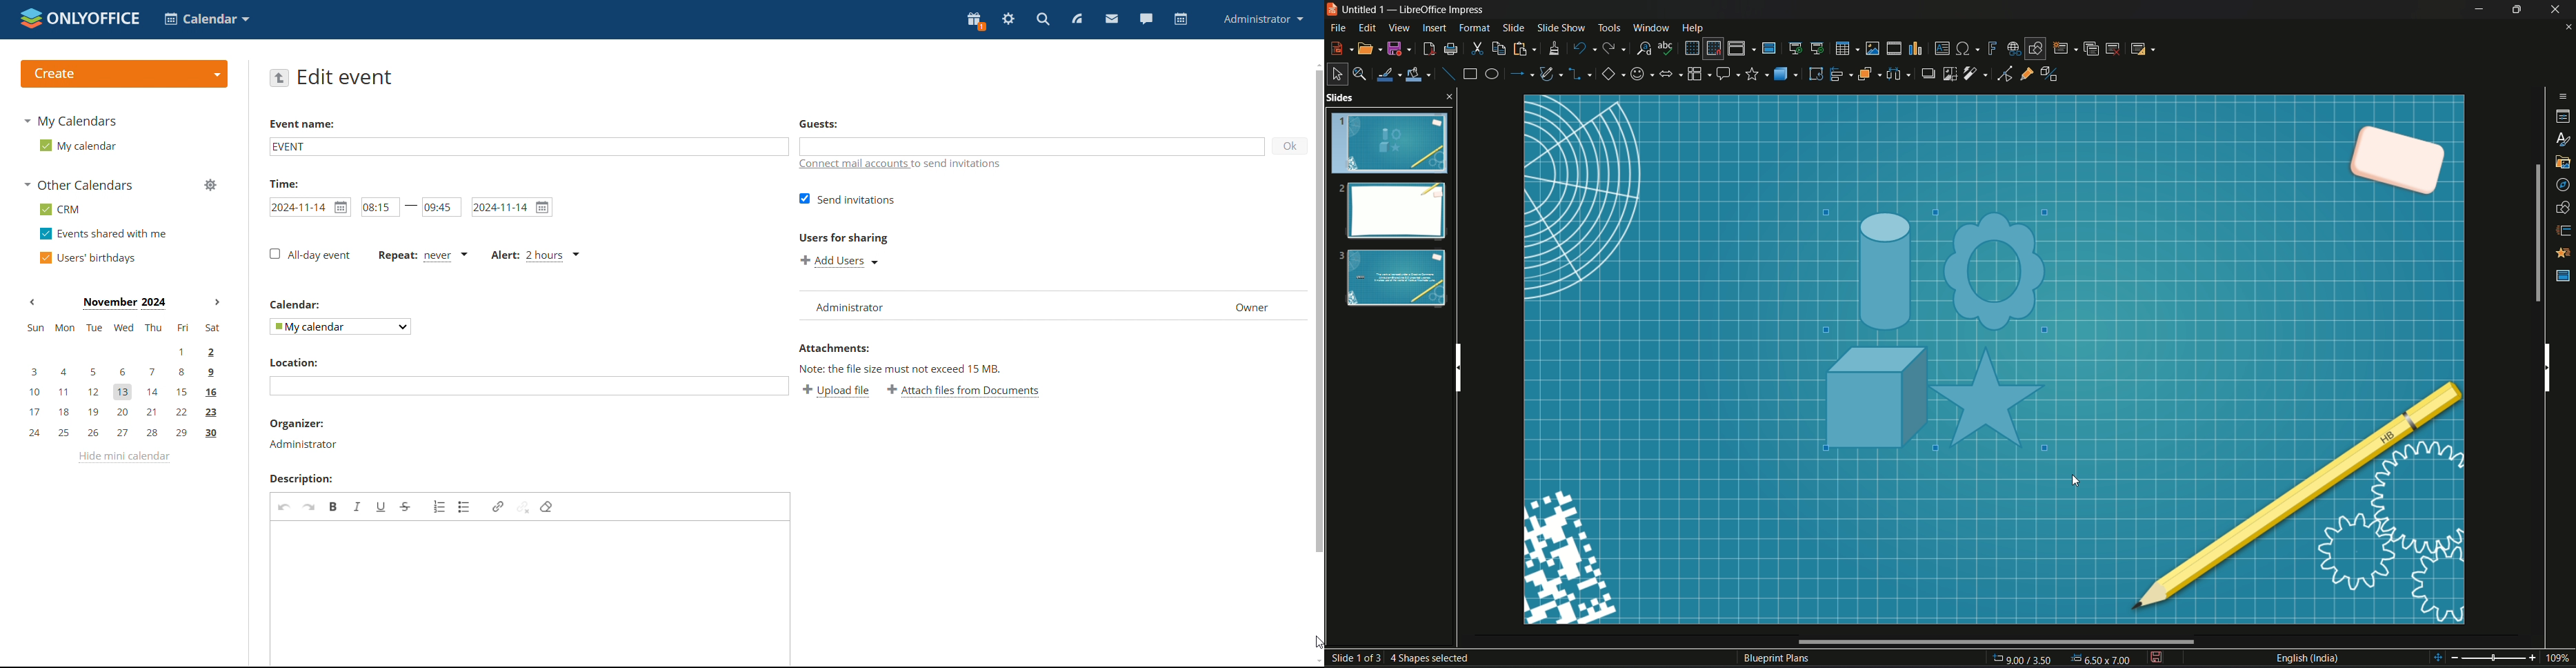 Image resolution: width=2576 pixels, height=672 pixels. What do you see at coordinates (839, 262) in the screenshot?
I see `add users` at bounding box center [839, 262].